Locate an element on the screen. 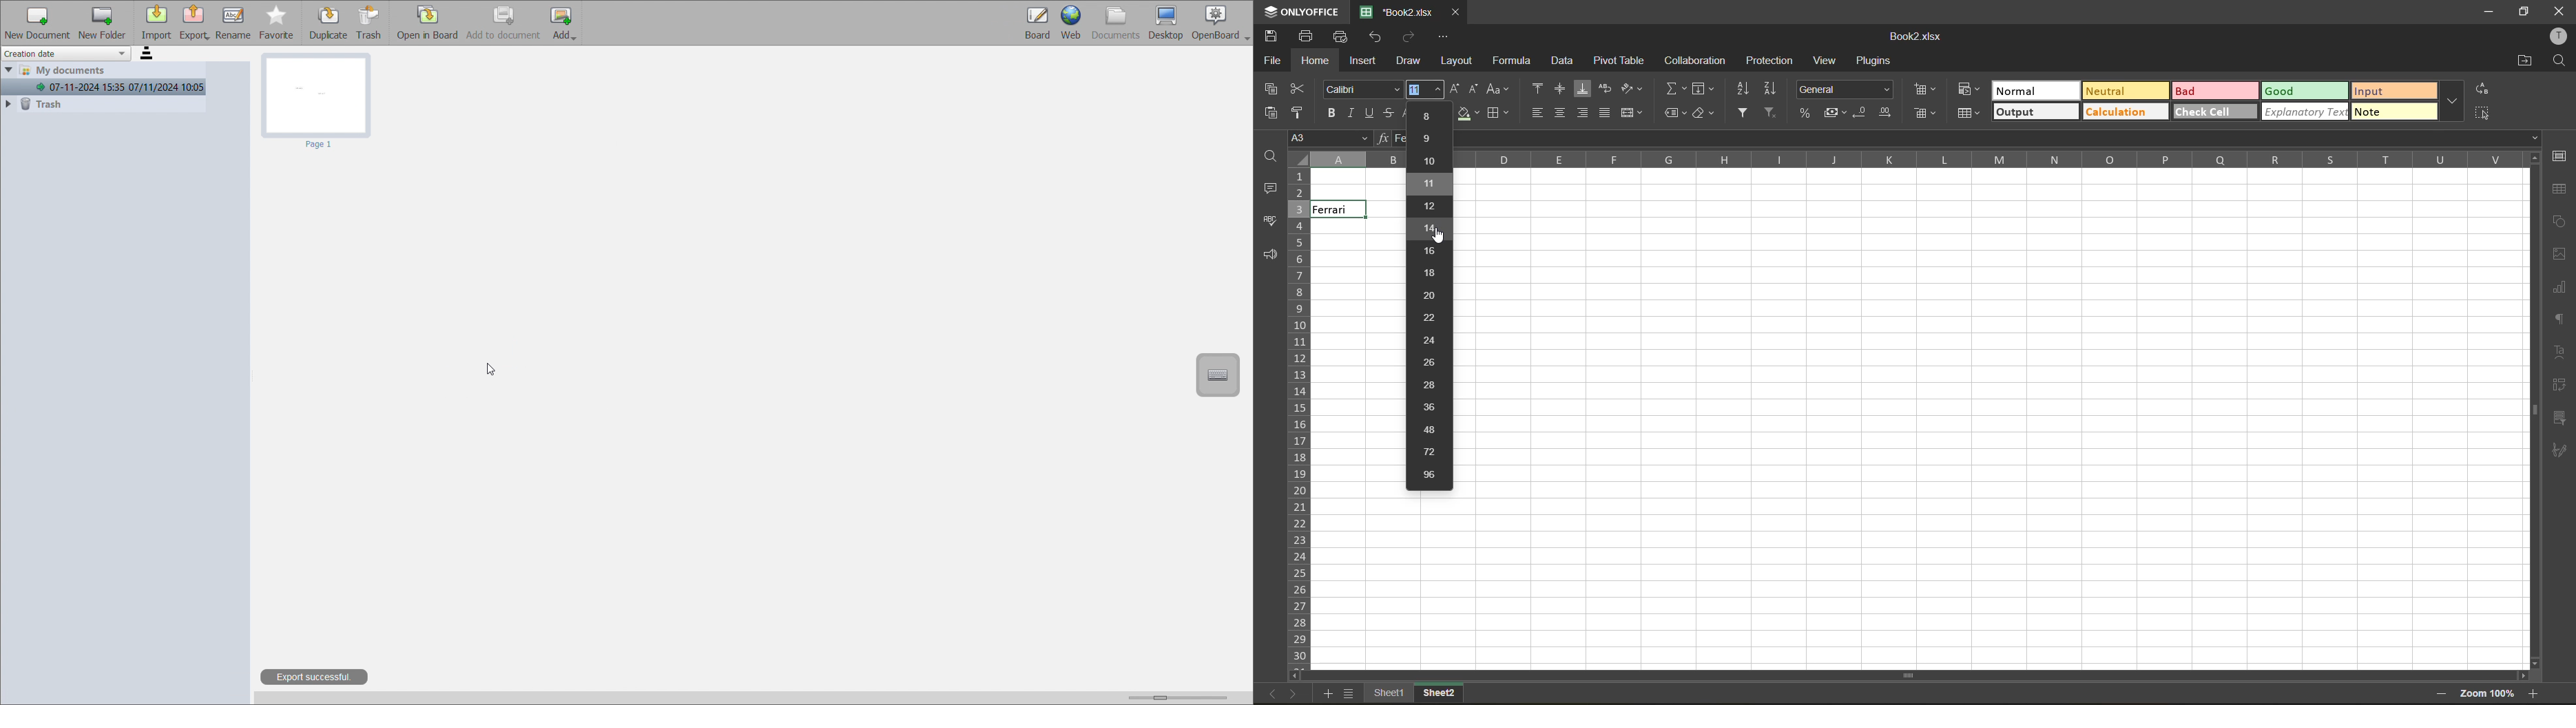 The height and width of the screenshot is (728, 2576). 20 is located at coordinates (1428, 297).